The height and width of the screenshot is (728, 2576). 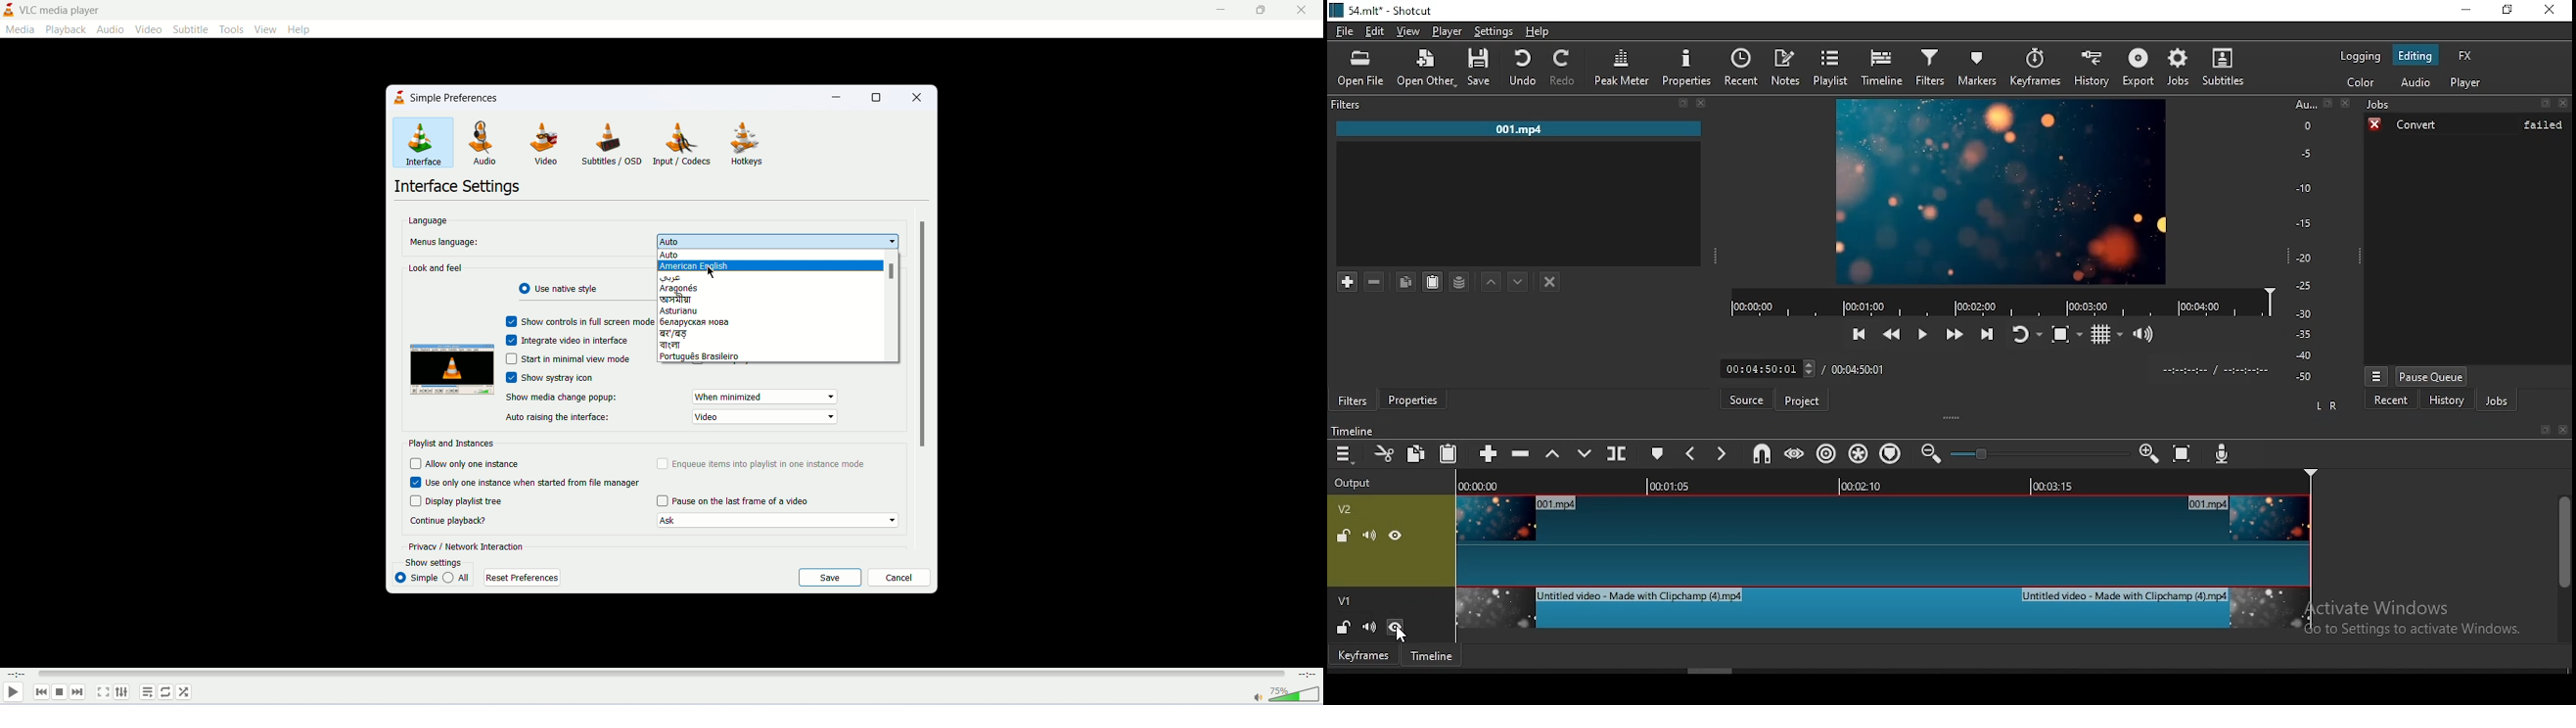 I want to click on toggle zoo, so click(x=2065, y=336).